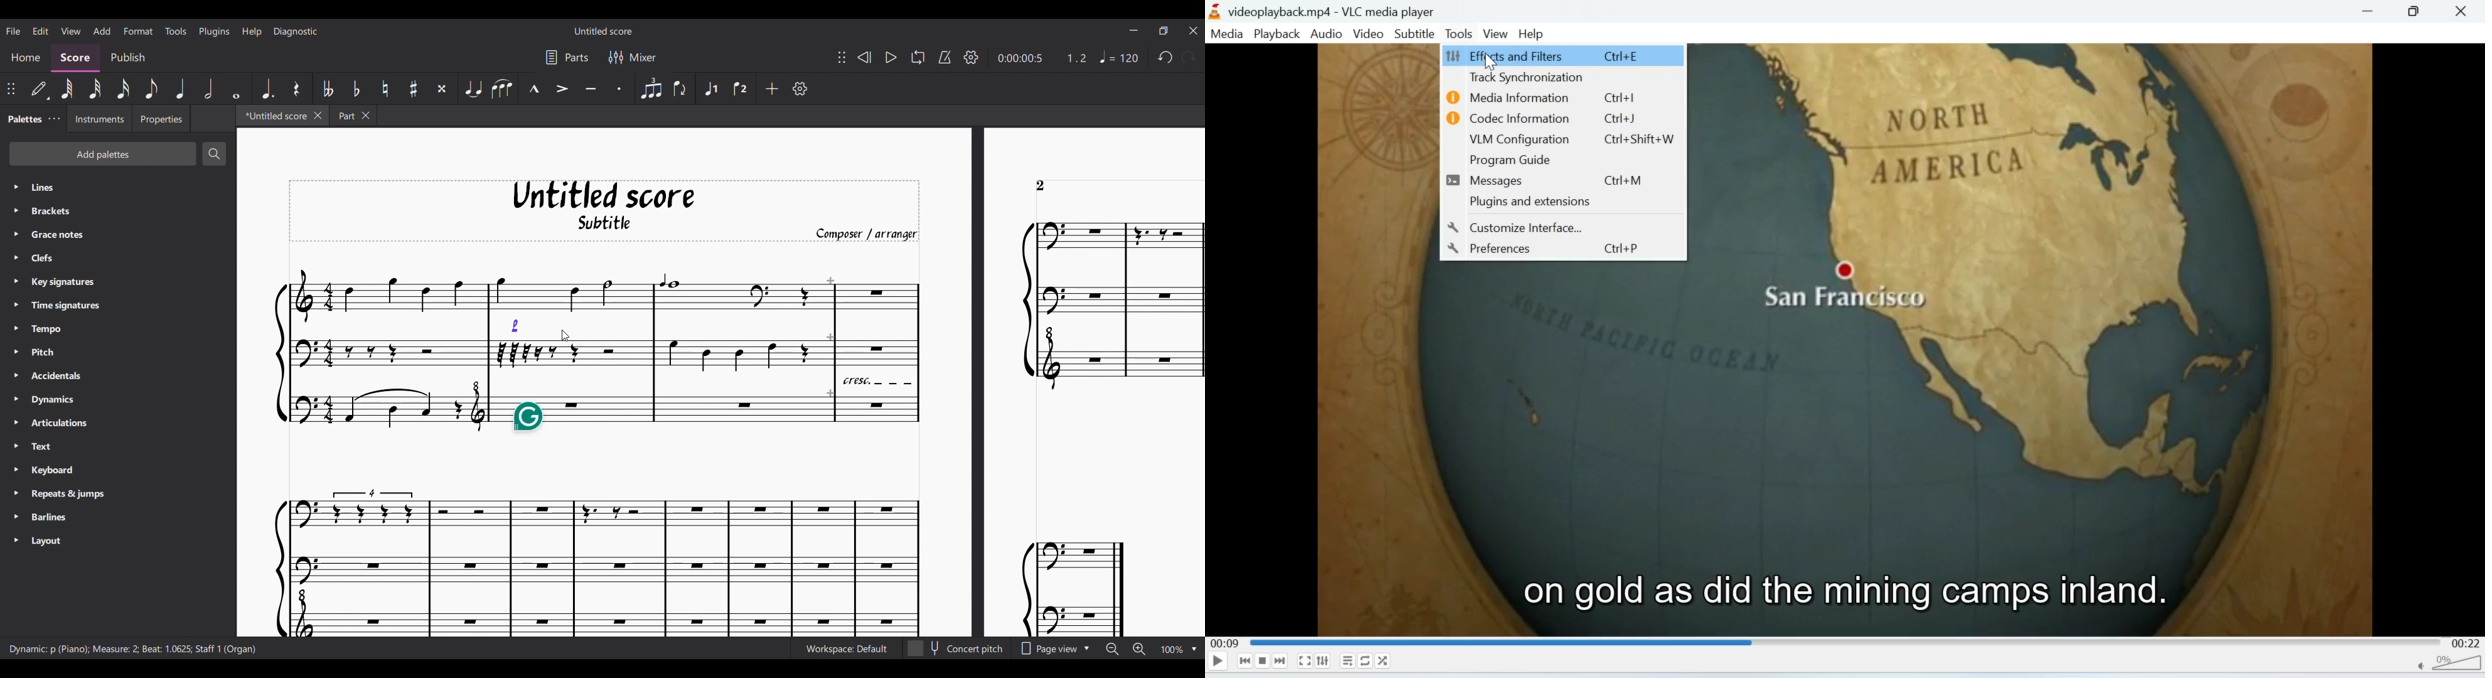 The image size is (2492, 700). Describe the element at coordinates (55, 119) in the screenshot. I see `Close/Undock Palette tab` at that location.